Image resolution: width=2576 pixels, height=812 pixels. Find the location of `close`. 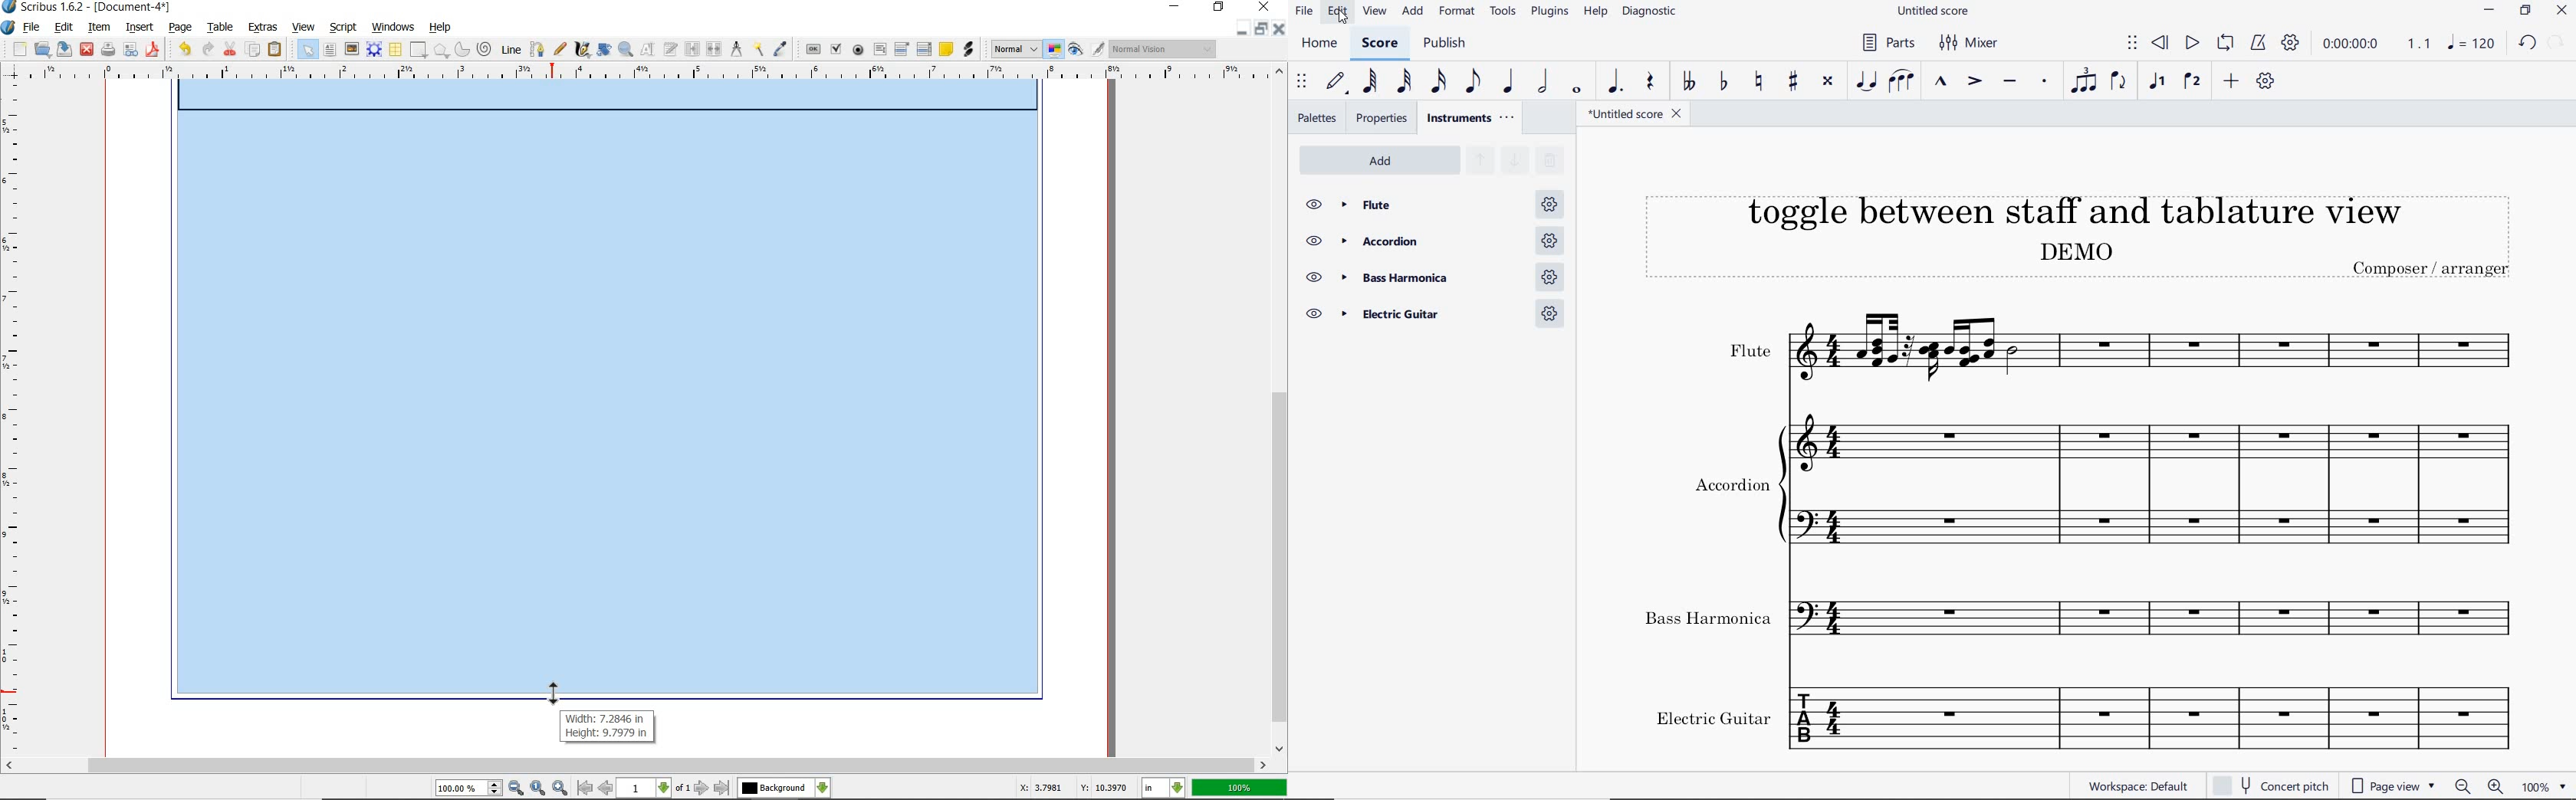

close is located at coordinates (1263, 8).